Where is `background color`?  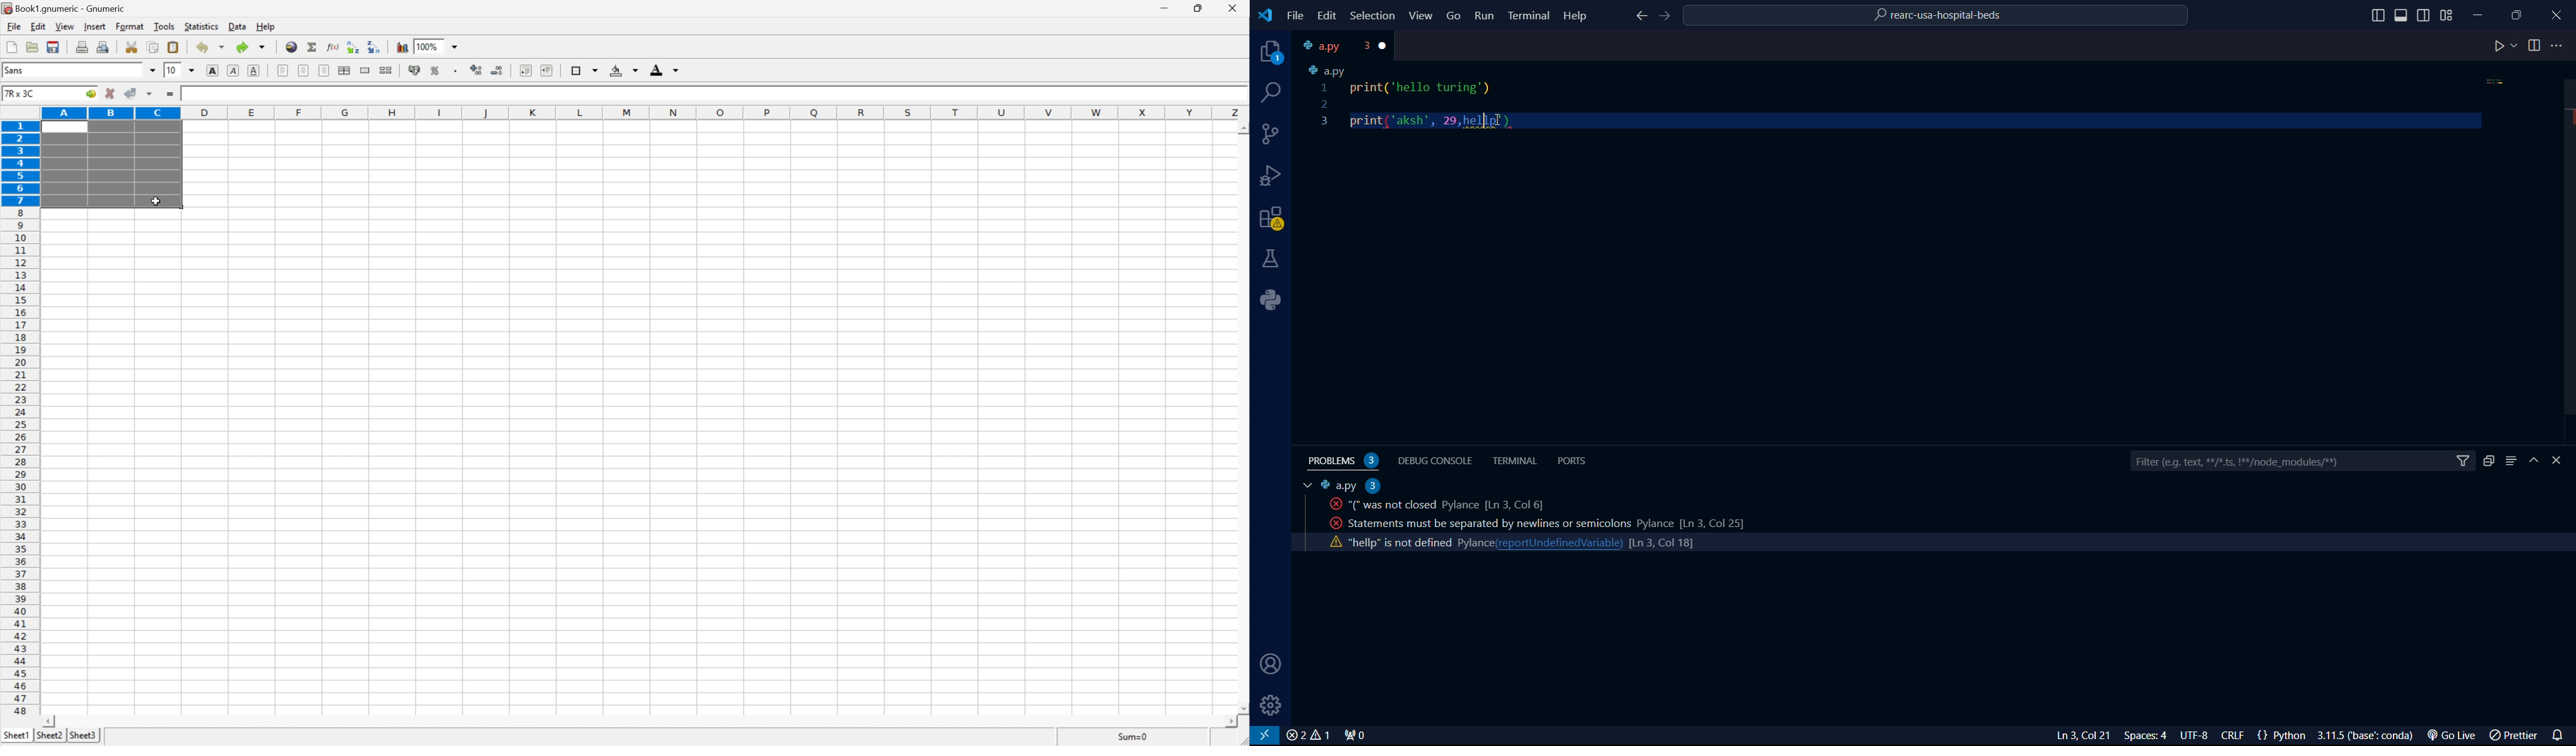
background color is located at coordinates (625, 69).